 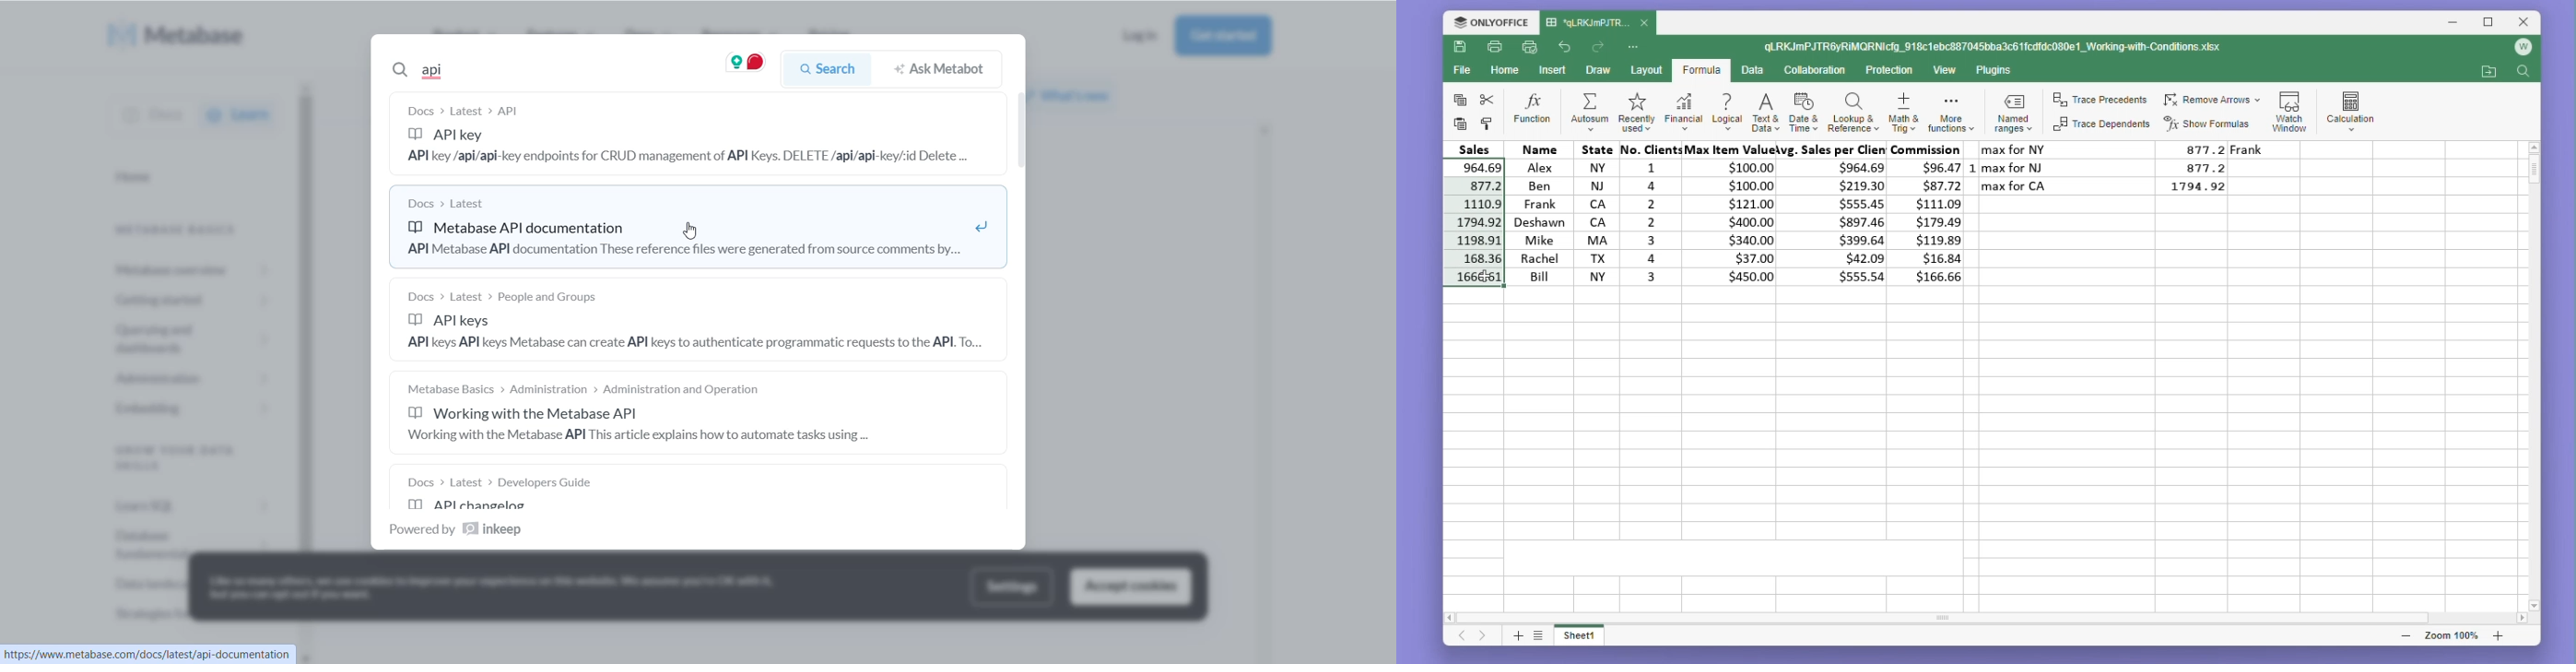 What do you see at coordinates (1995, 71) in the screenshot?
I see `Plugins` at bounding box center [1995, 71].